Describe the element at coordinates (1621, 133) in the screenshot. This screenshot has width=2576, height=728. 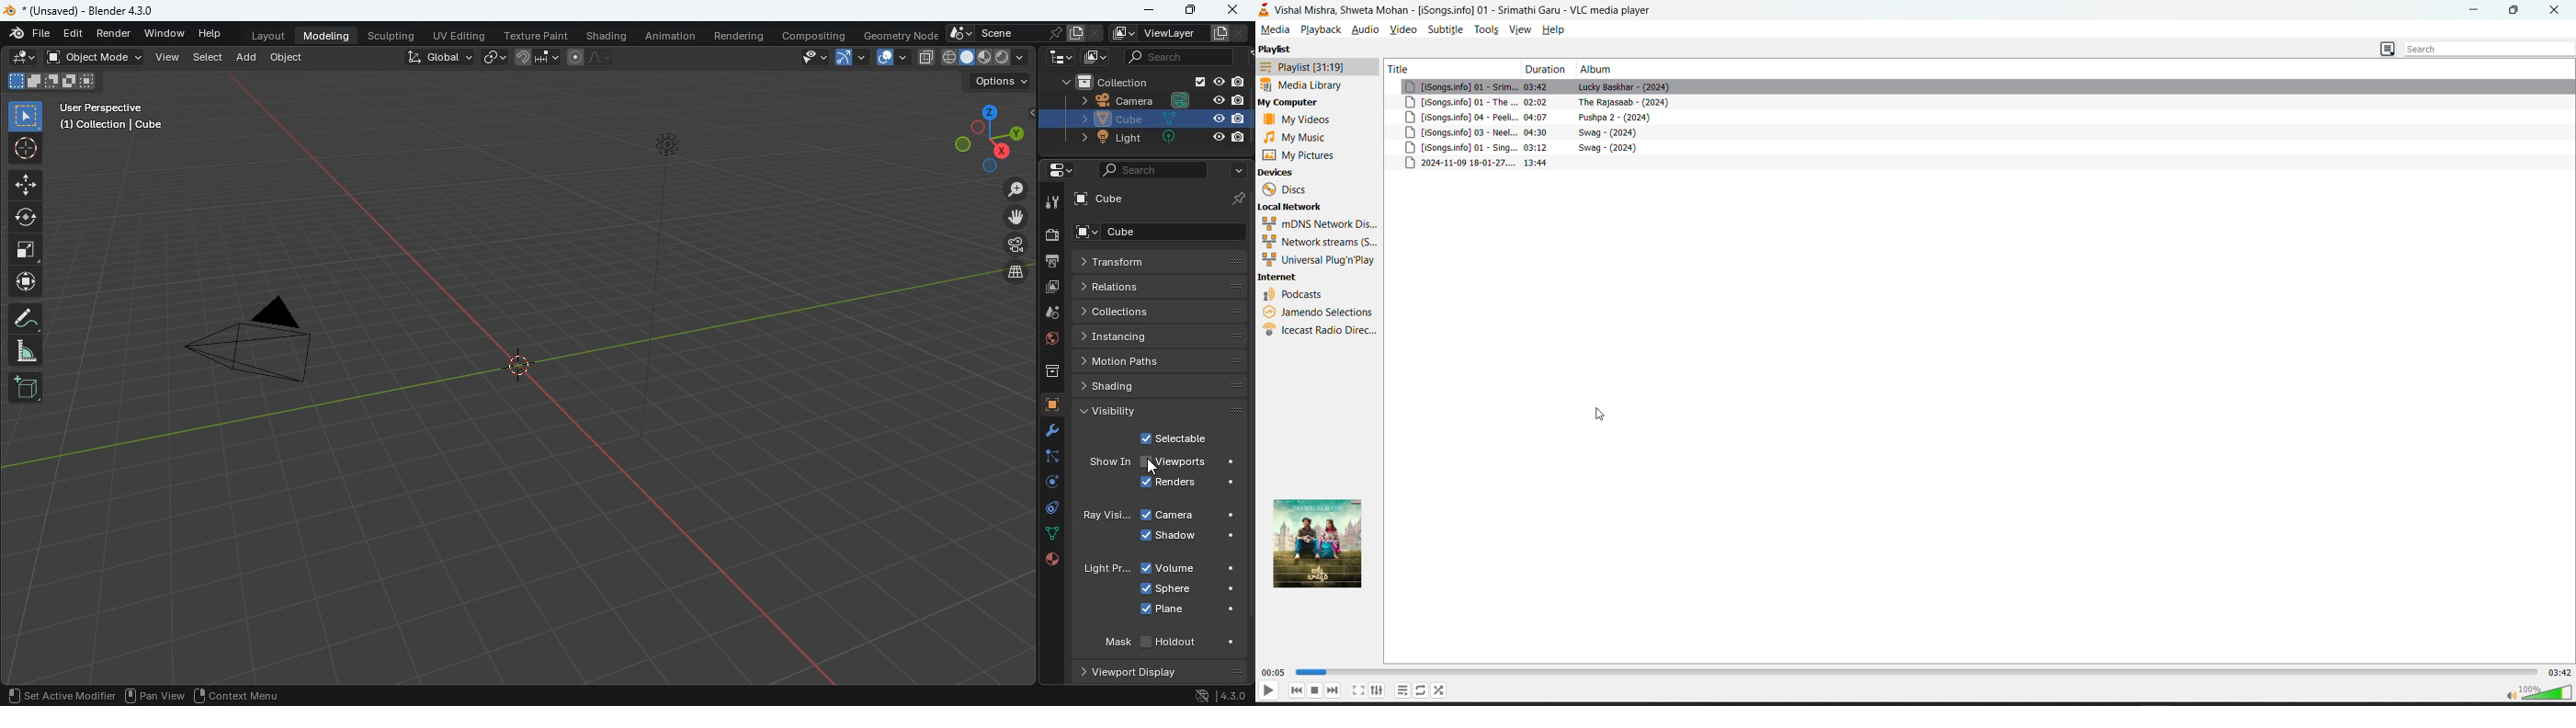
I see `swag-2024` at that location.